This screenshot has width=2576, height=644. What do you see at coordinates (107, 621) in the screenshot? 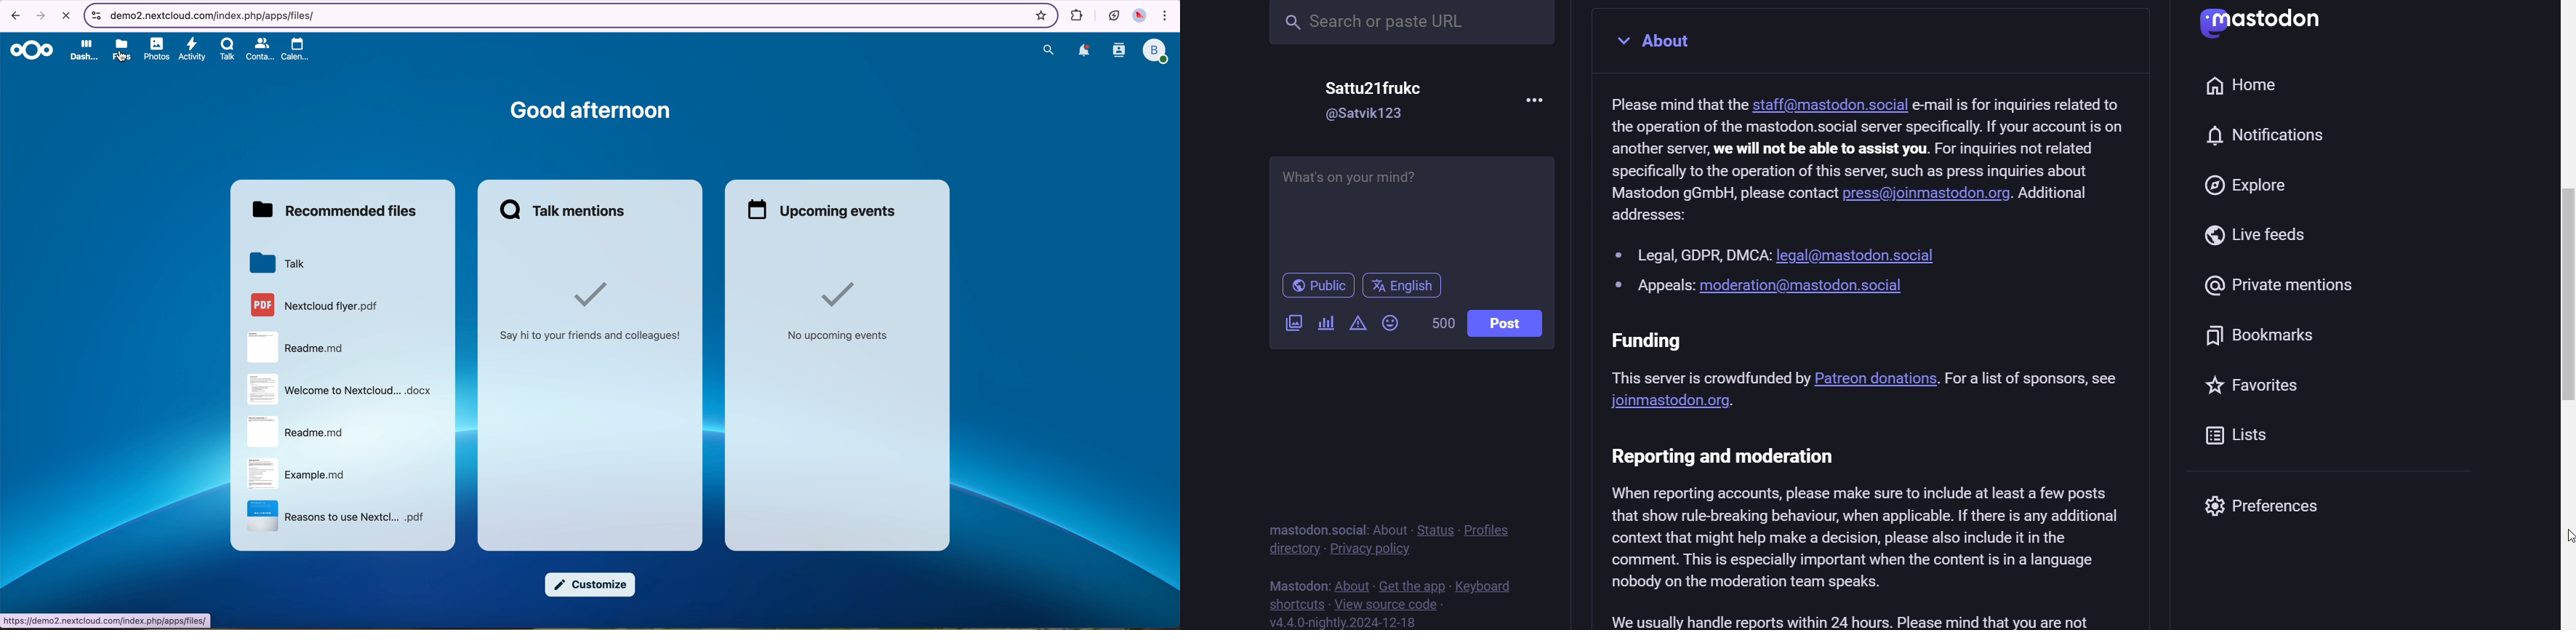
I see `URL` at bounding box center [107, 621].